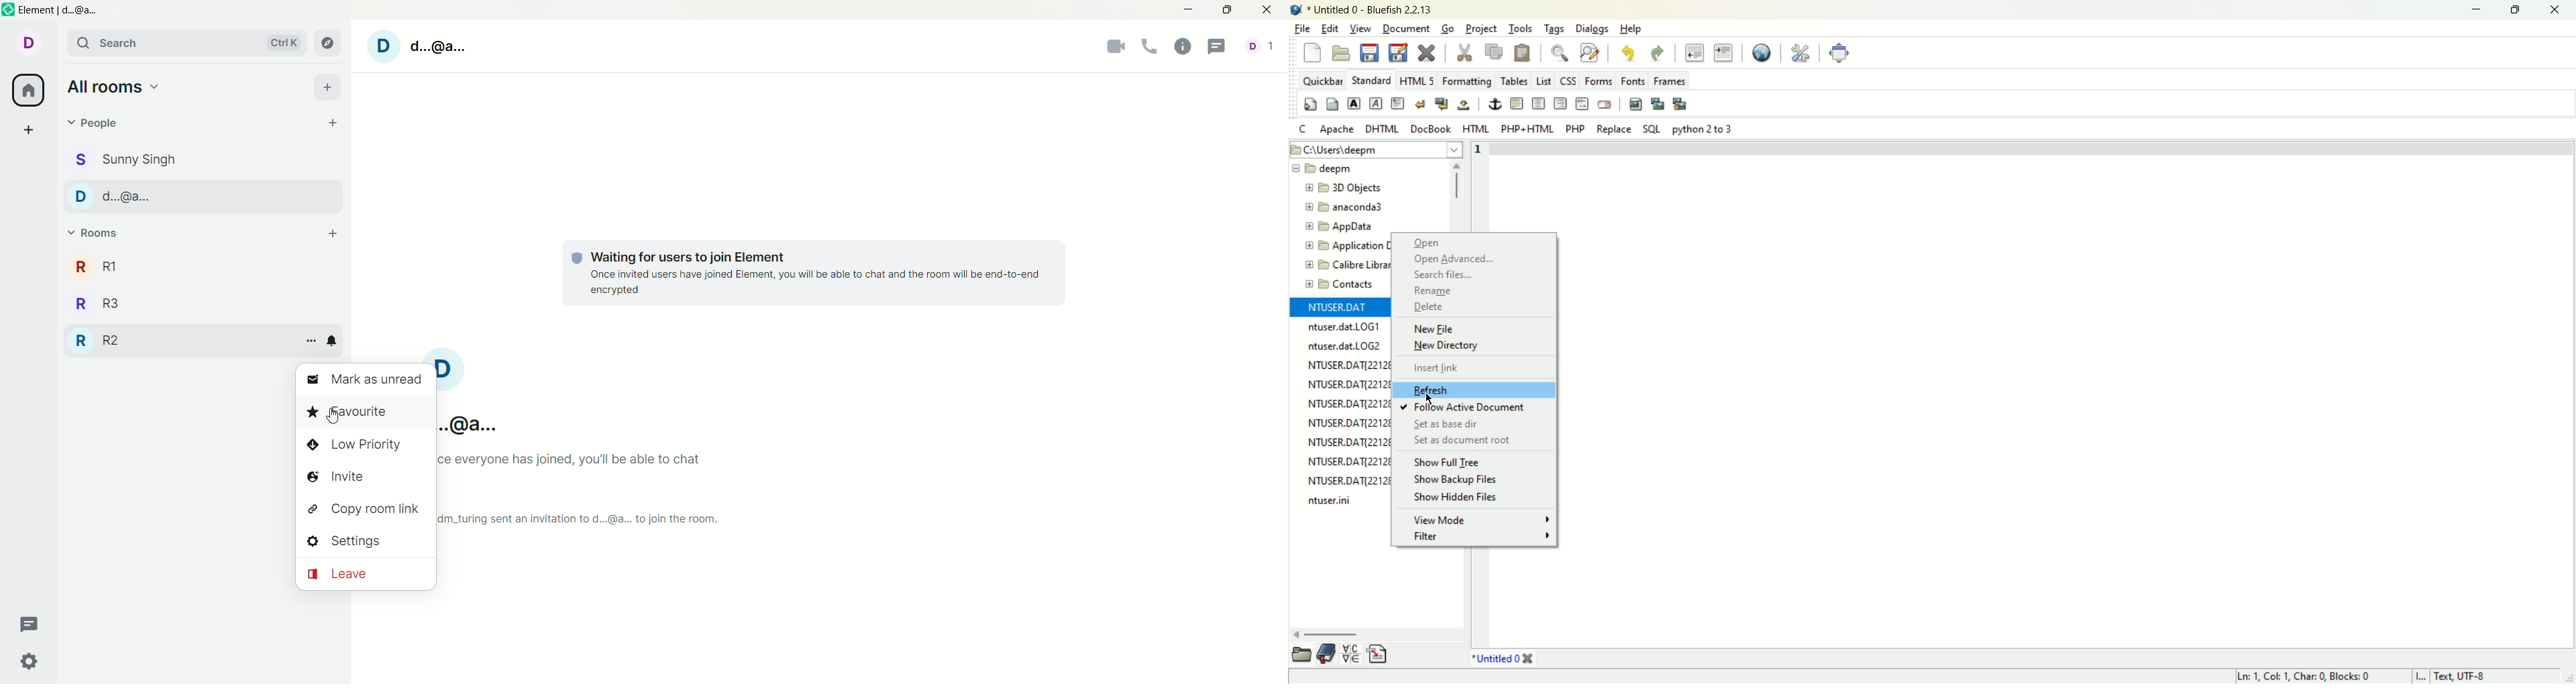 The image size is (2576, 700). Describe the element at coordinates (1466, 439) in the screenshot. I see `set as document root` at that location.